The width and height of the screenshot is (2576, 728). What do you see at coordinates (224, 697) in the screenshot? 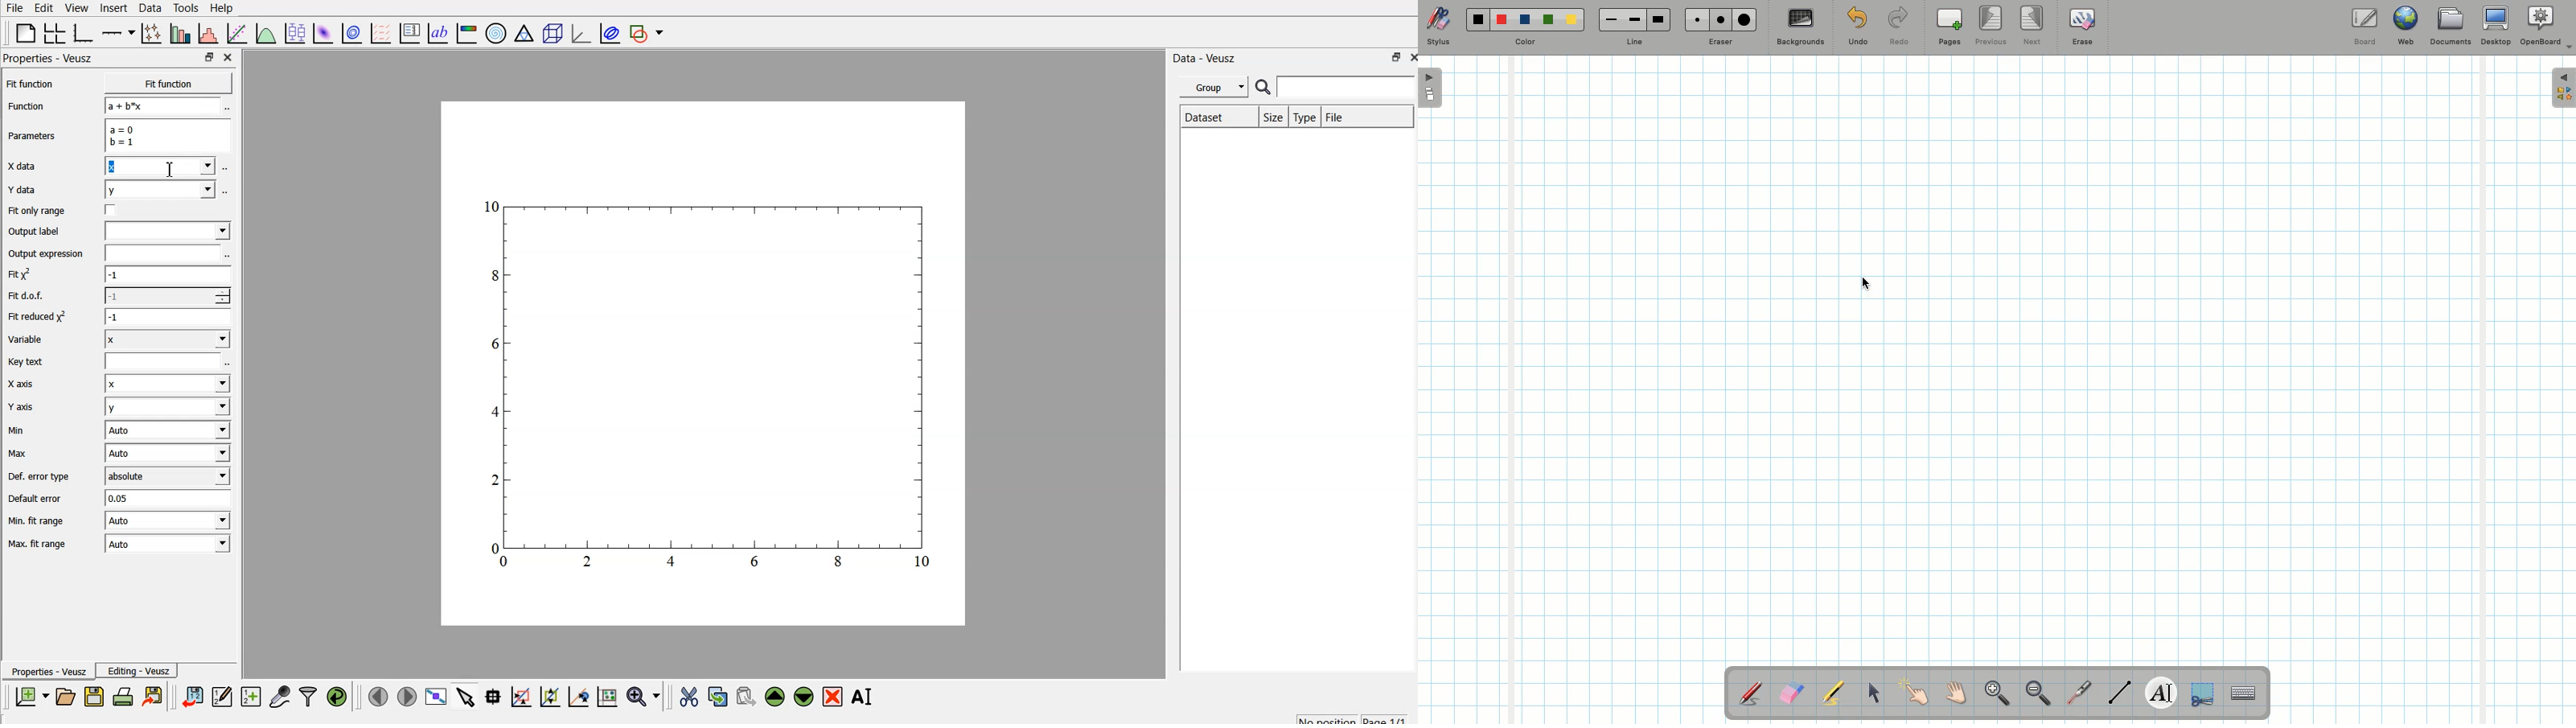
I see `edit and  enter new data sets` at bounding box center [224, 697].